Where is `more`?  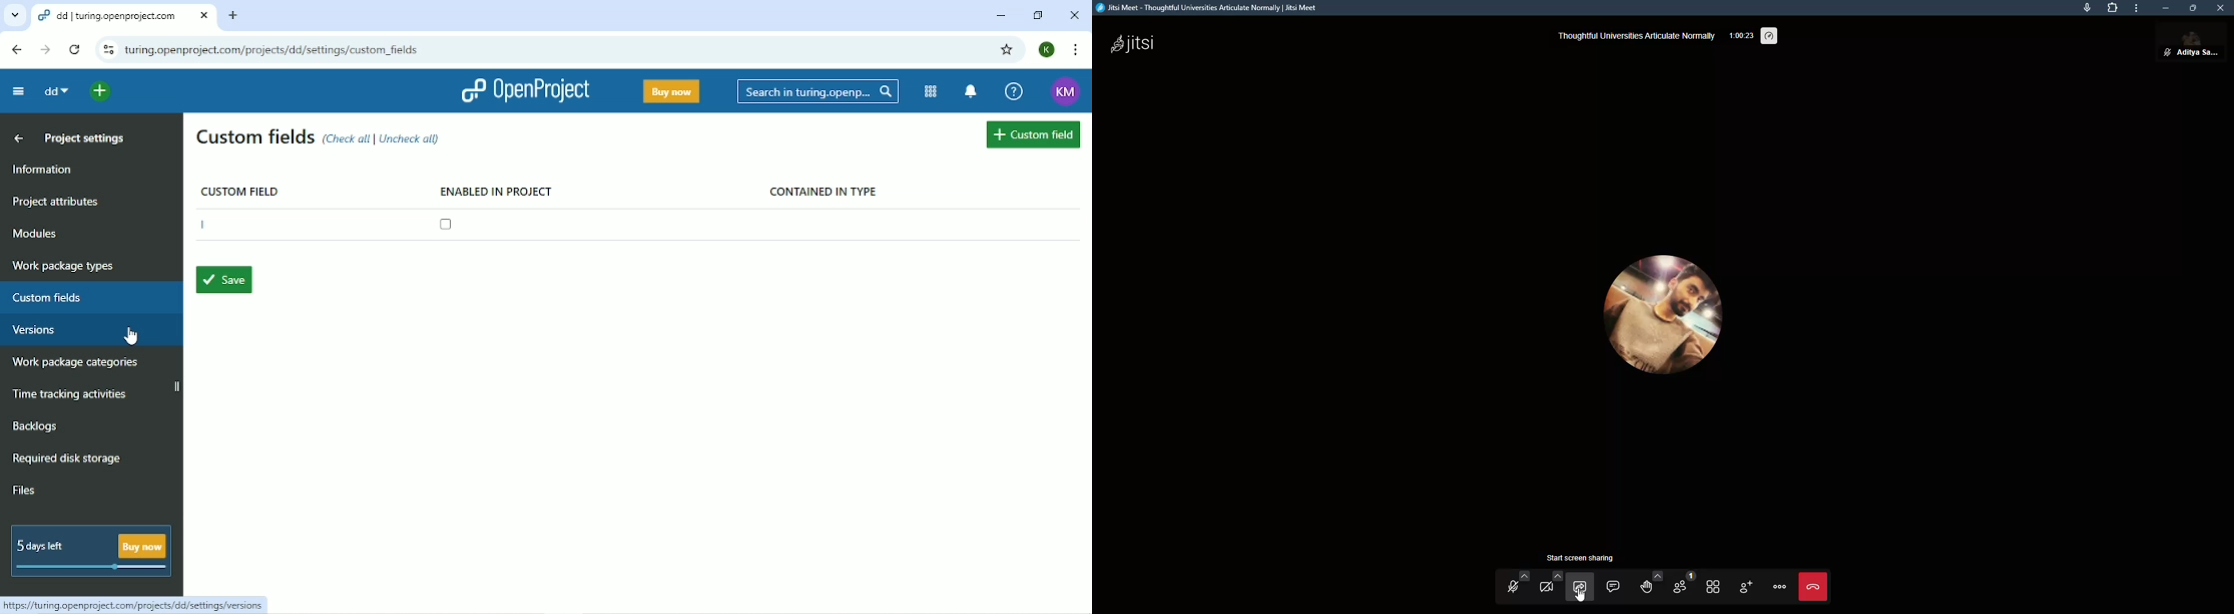 more is located at coordinates (2136, 8).